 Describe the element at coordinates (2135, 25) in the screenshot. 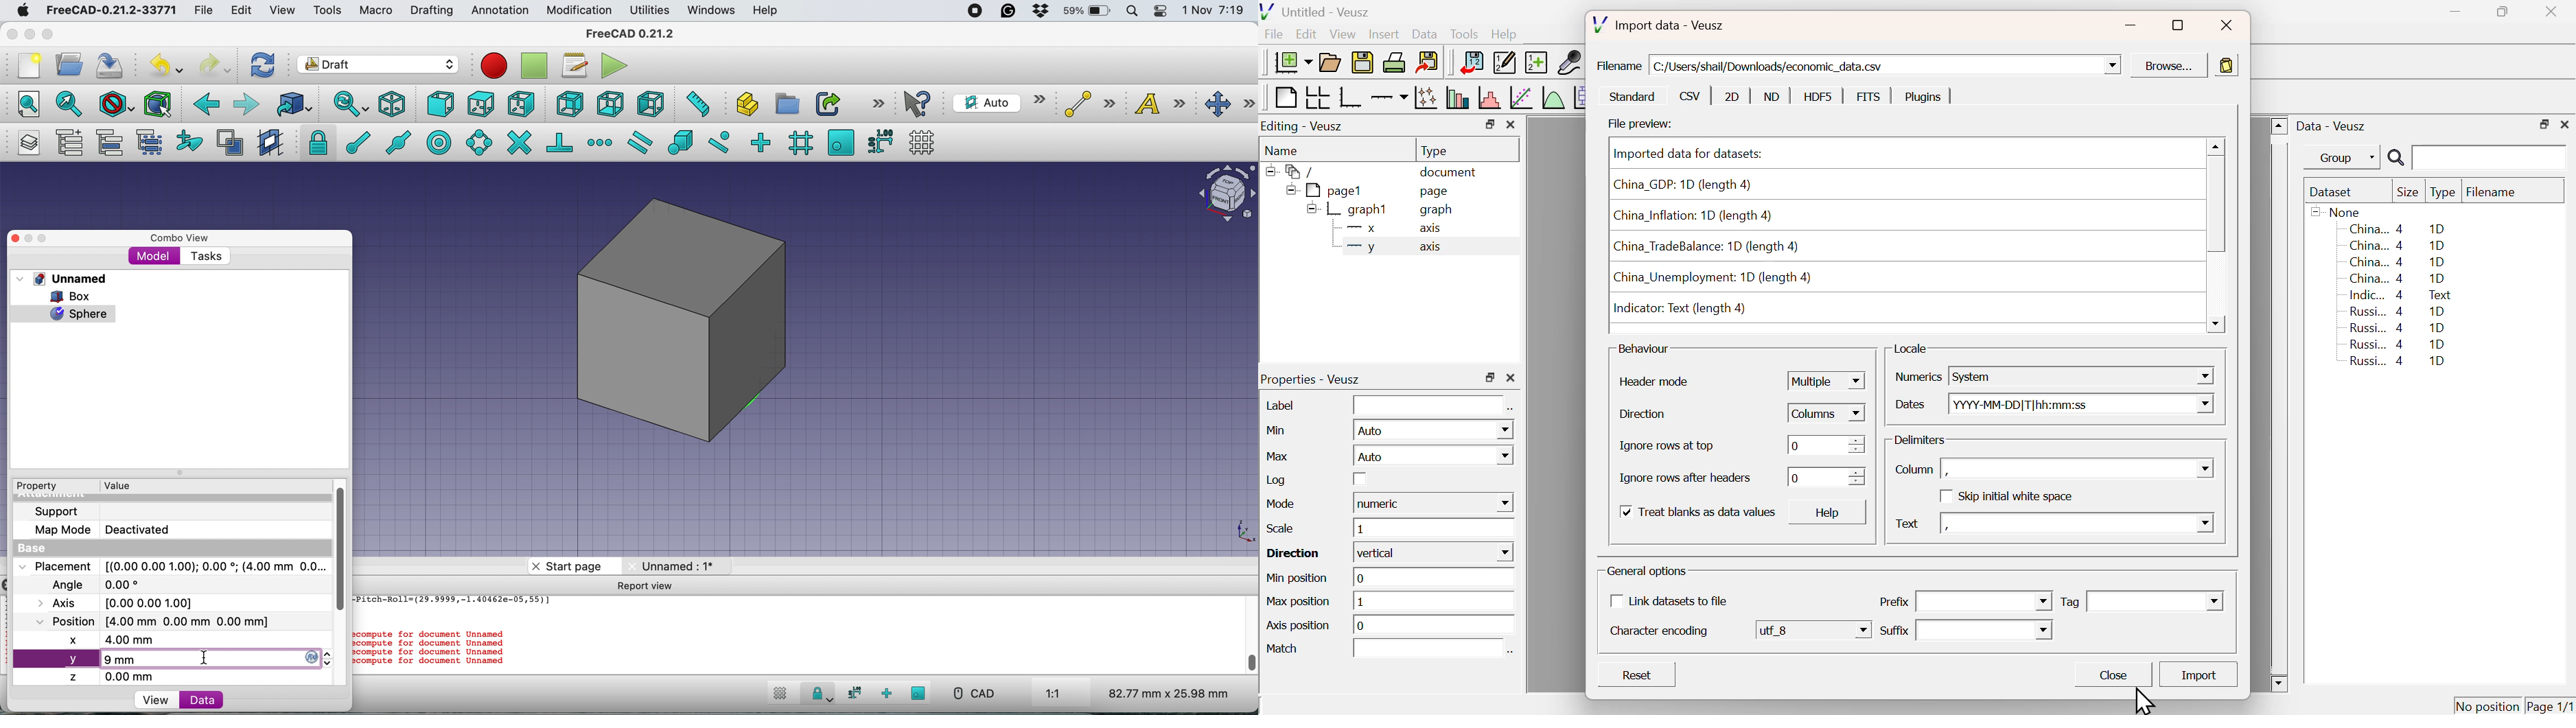

I see `Minimize` at that location.